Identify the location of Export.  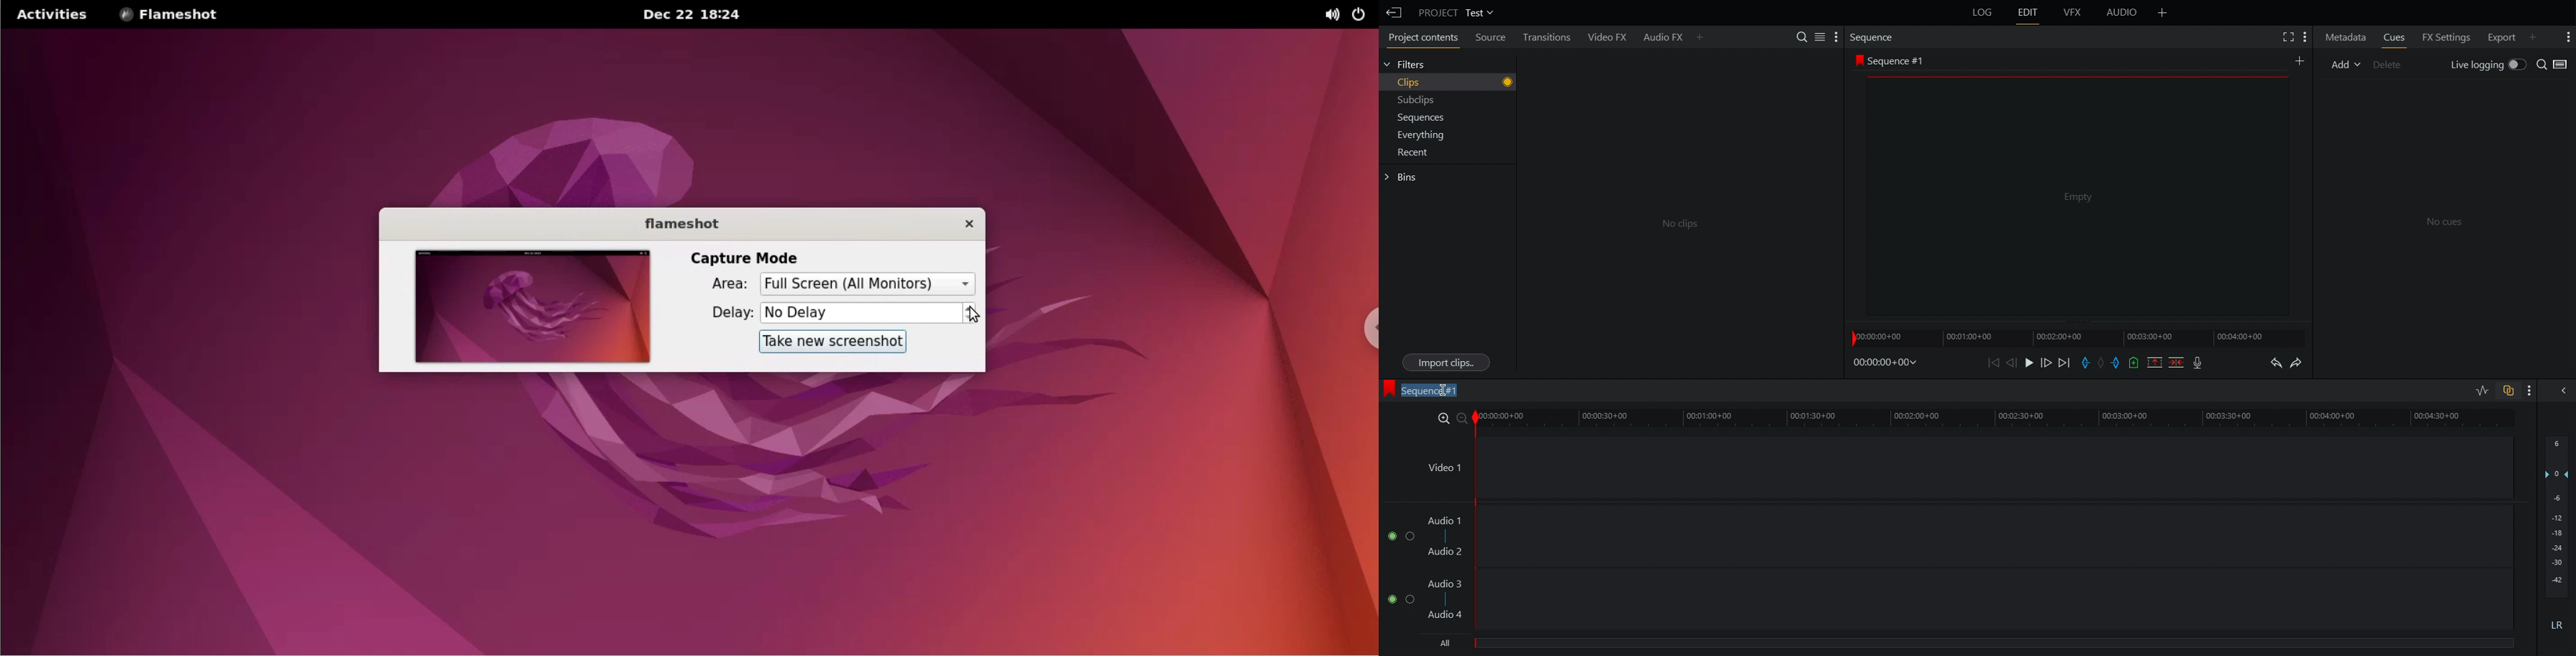
(2511, 35).